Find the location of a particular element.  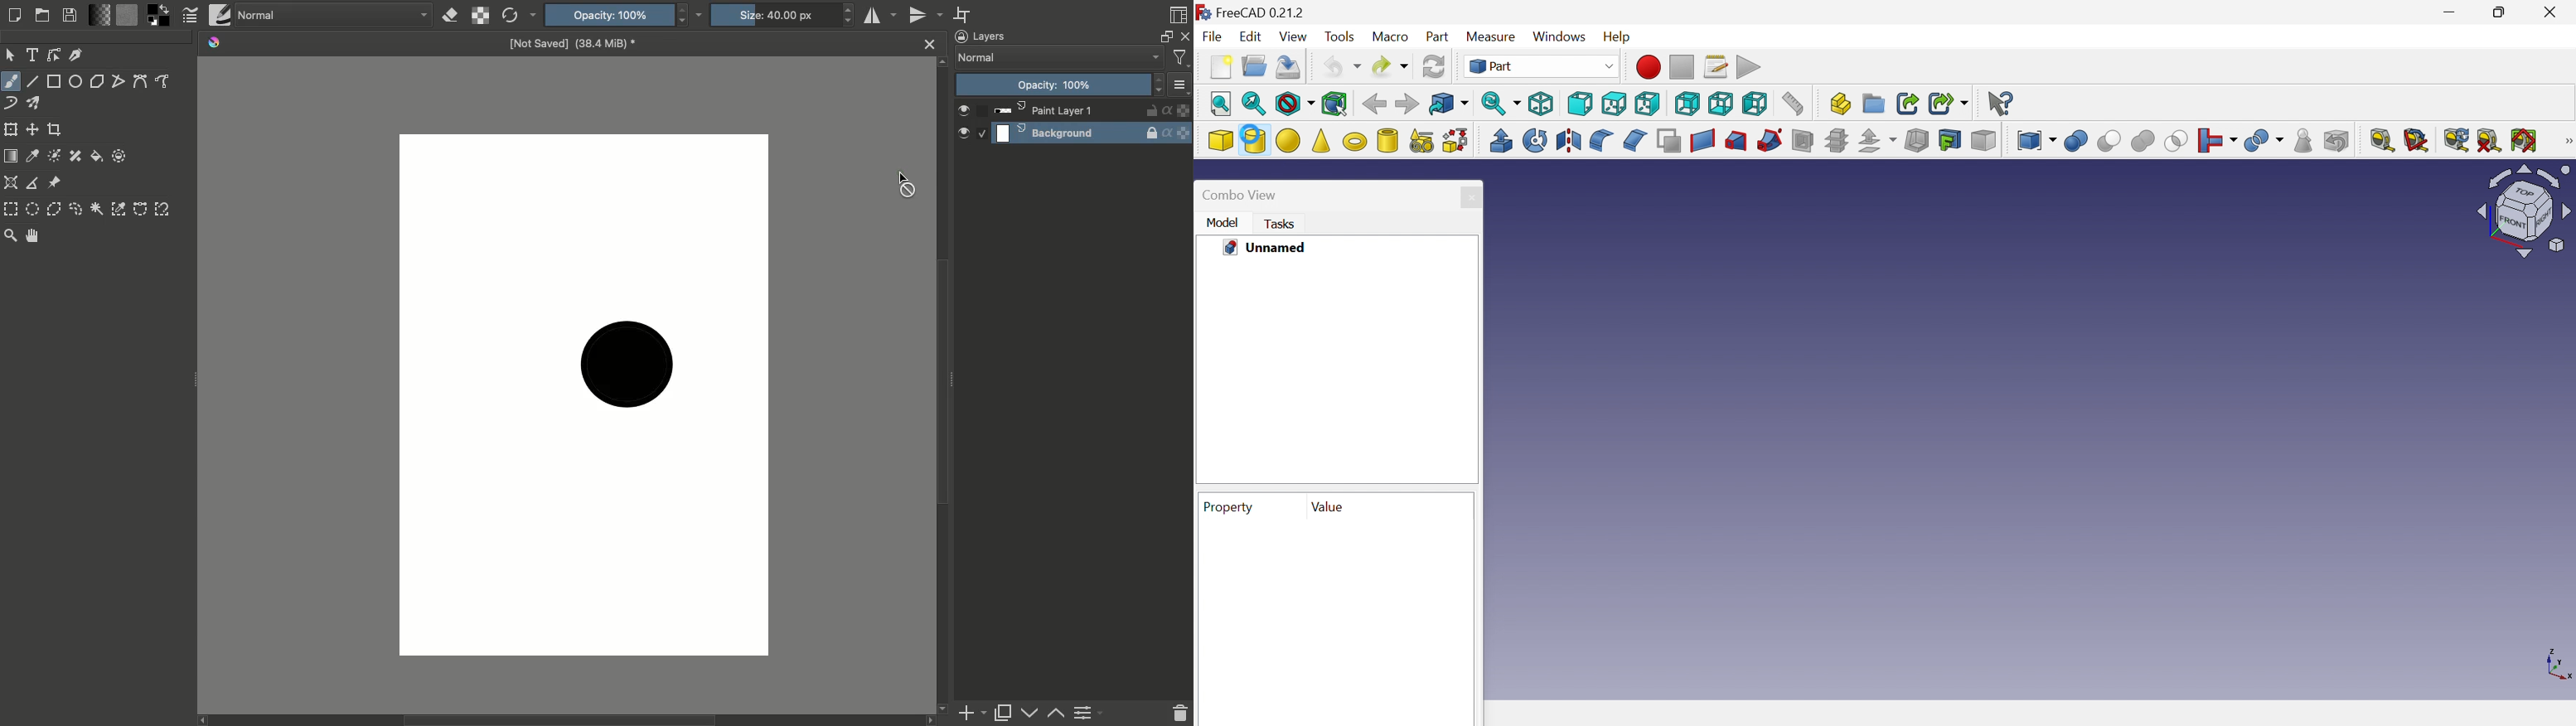

Enclose and fill is located at coordinates (119, 156).